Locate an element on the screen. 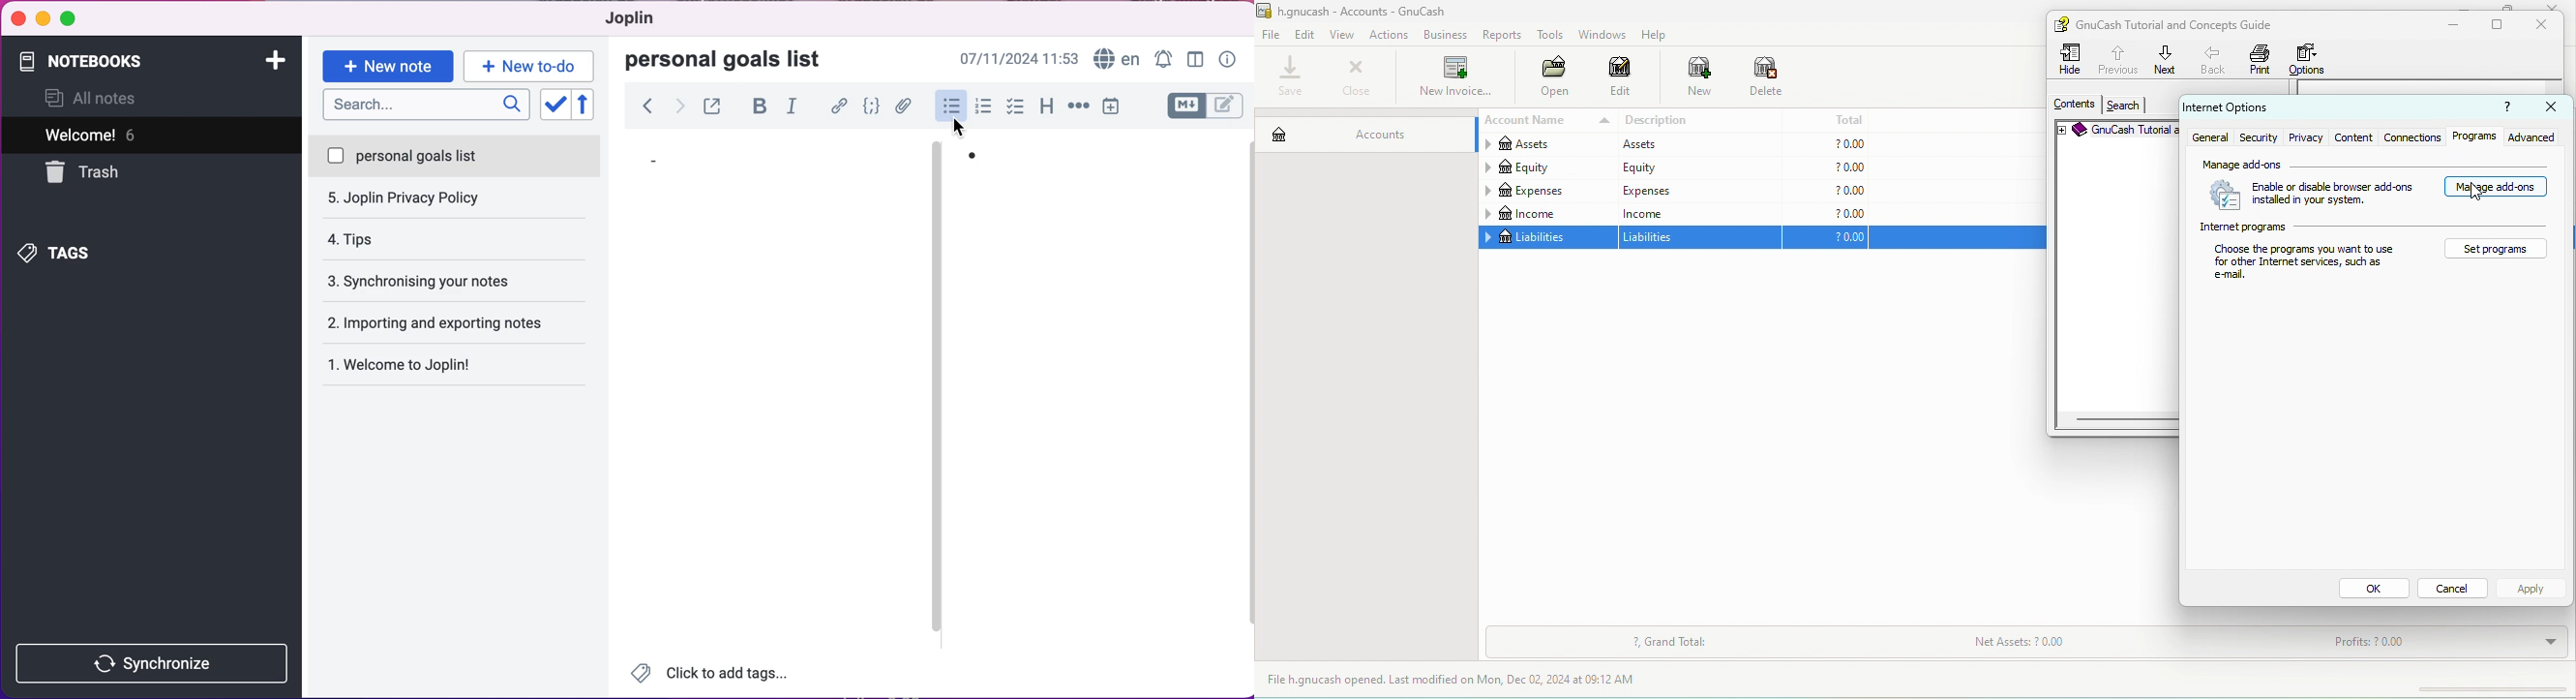 The height and width of the screenshot is (700, 2576). language is located at coordinates (1116, 57).